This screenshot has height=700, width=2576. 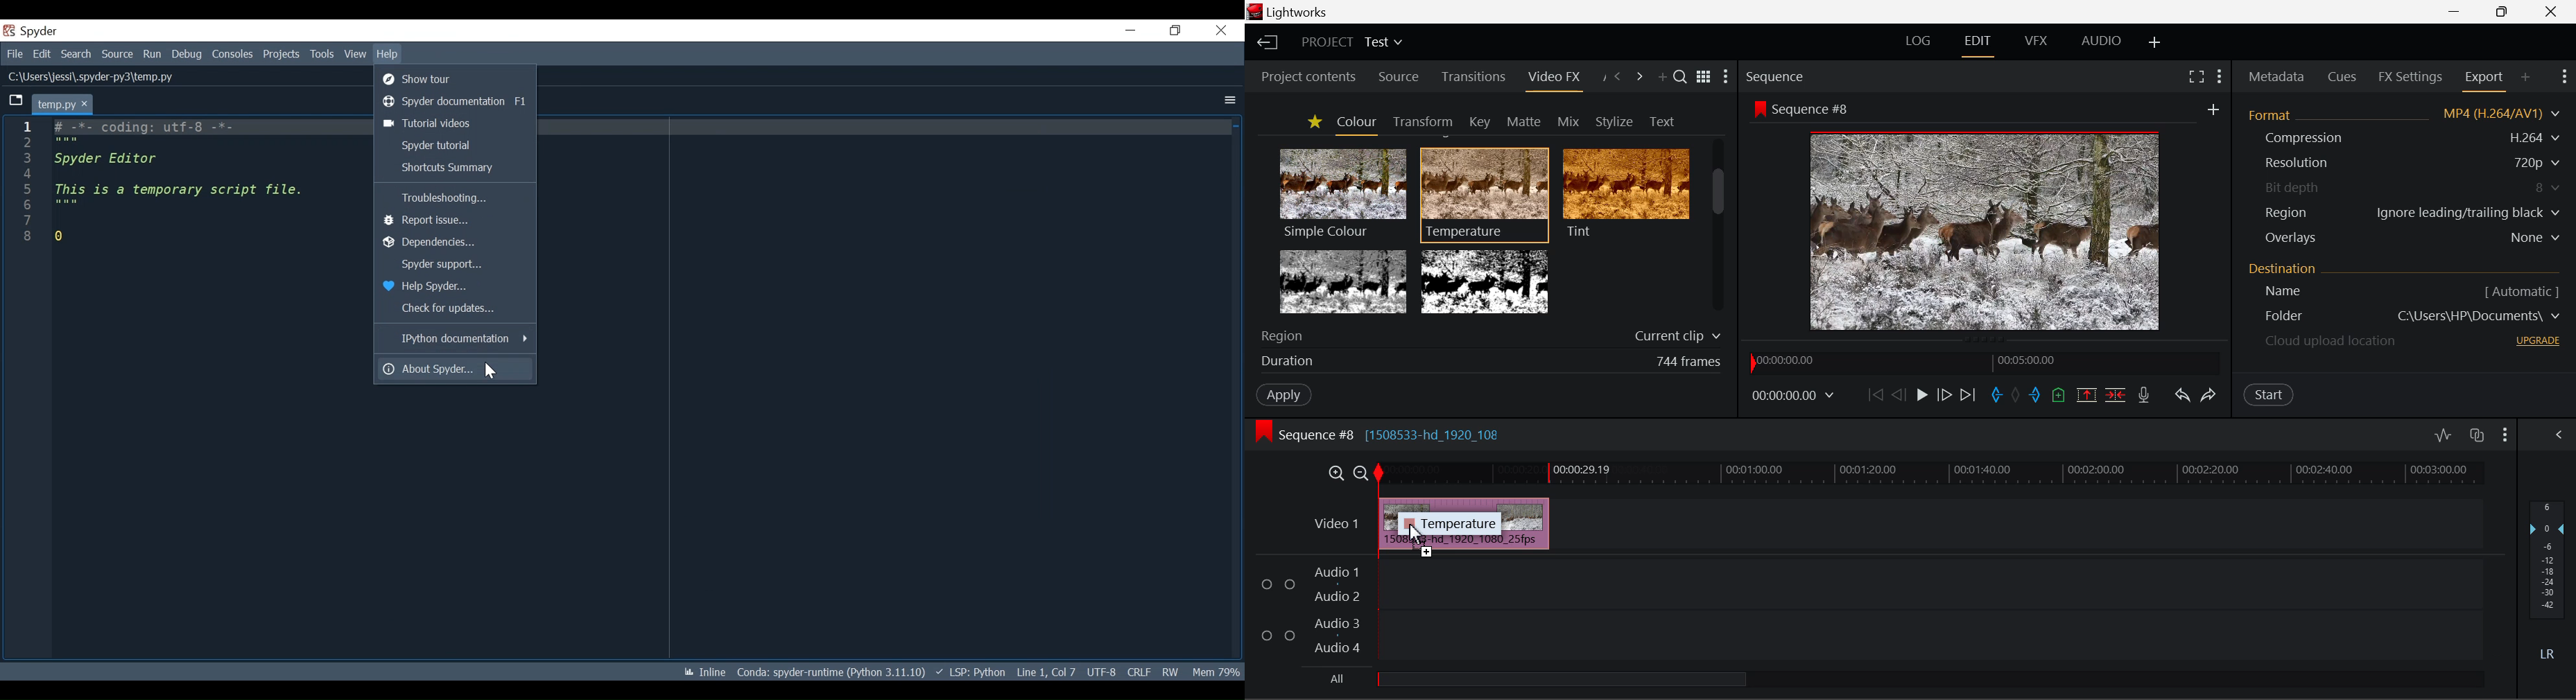 I want to click on Show Settings, so click(x=2564, y=79).